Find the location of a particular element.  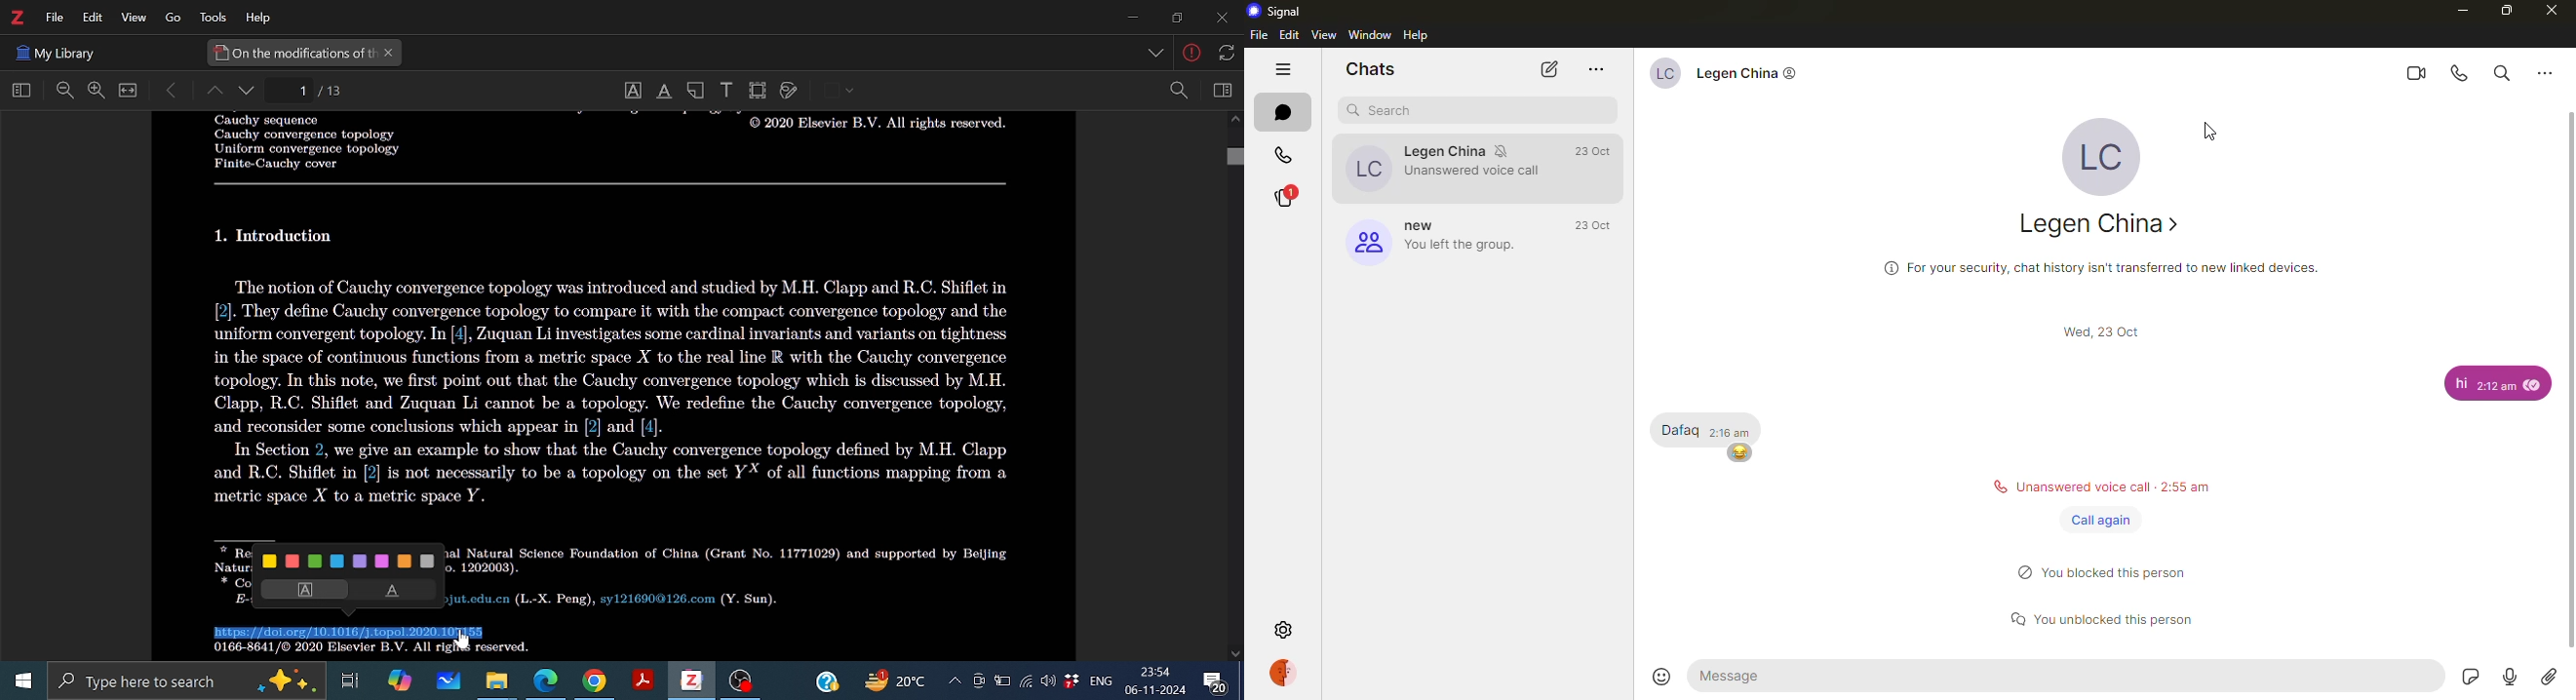

Selected part of the text is located at coordinates (352, 633).